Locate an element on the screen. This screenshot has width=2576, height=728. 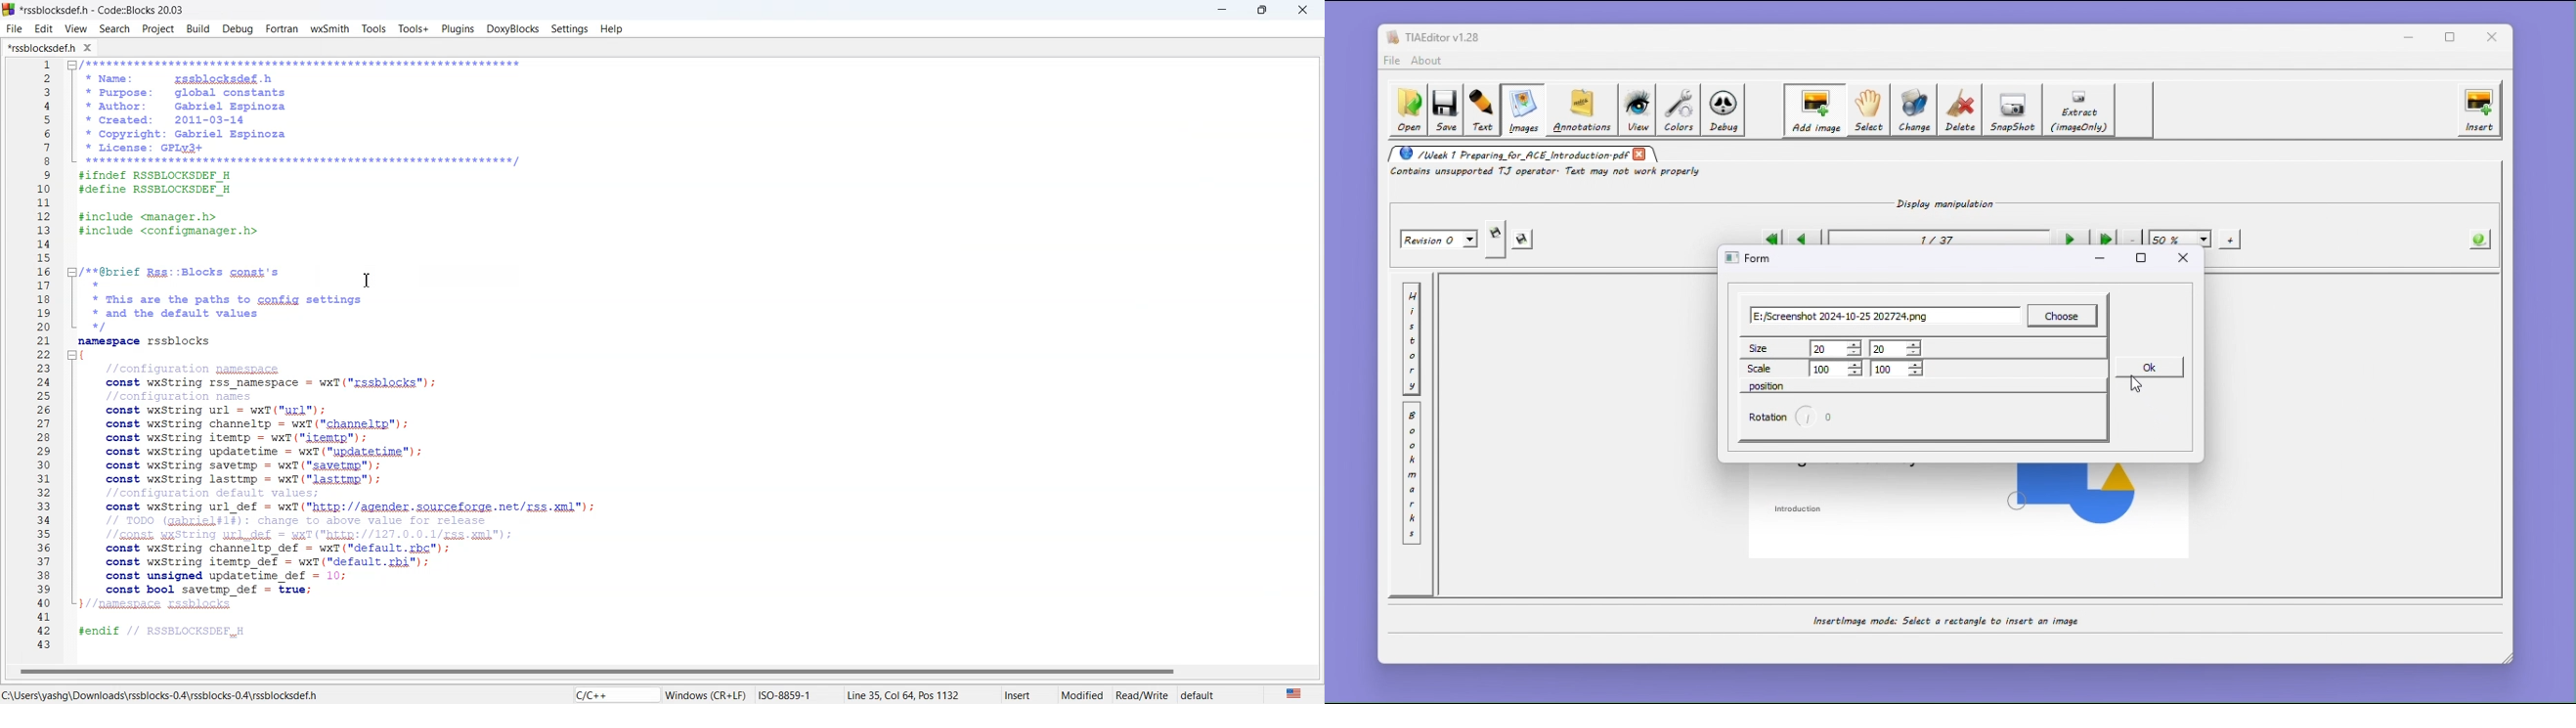
W X Smith is located at coordinates (330, 29).